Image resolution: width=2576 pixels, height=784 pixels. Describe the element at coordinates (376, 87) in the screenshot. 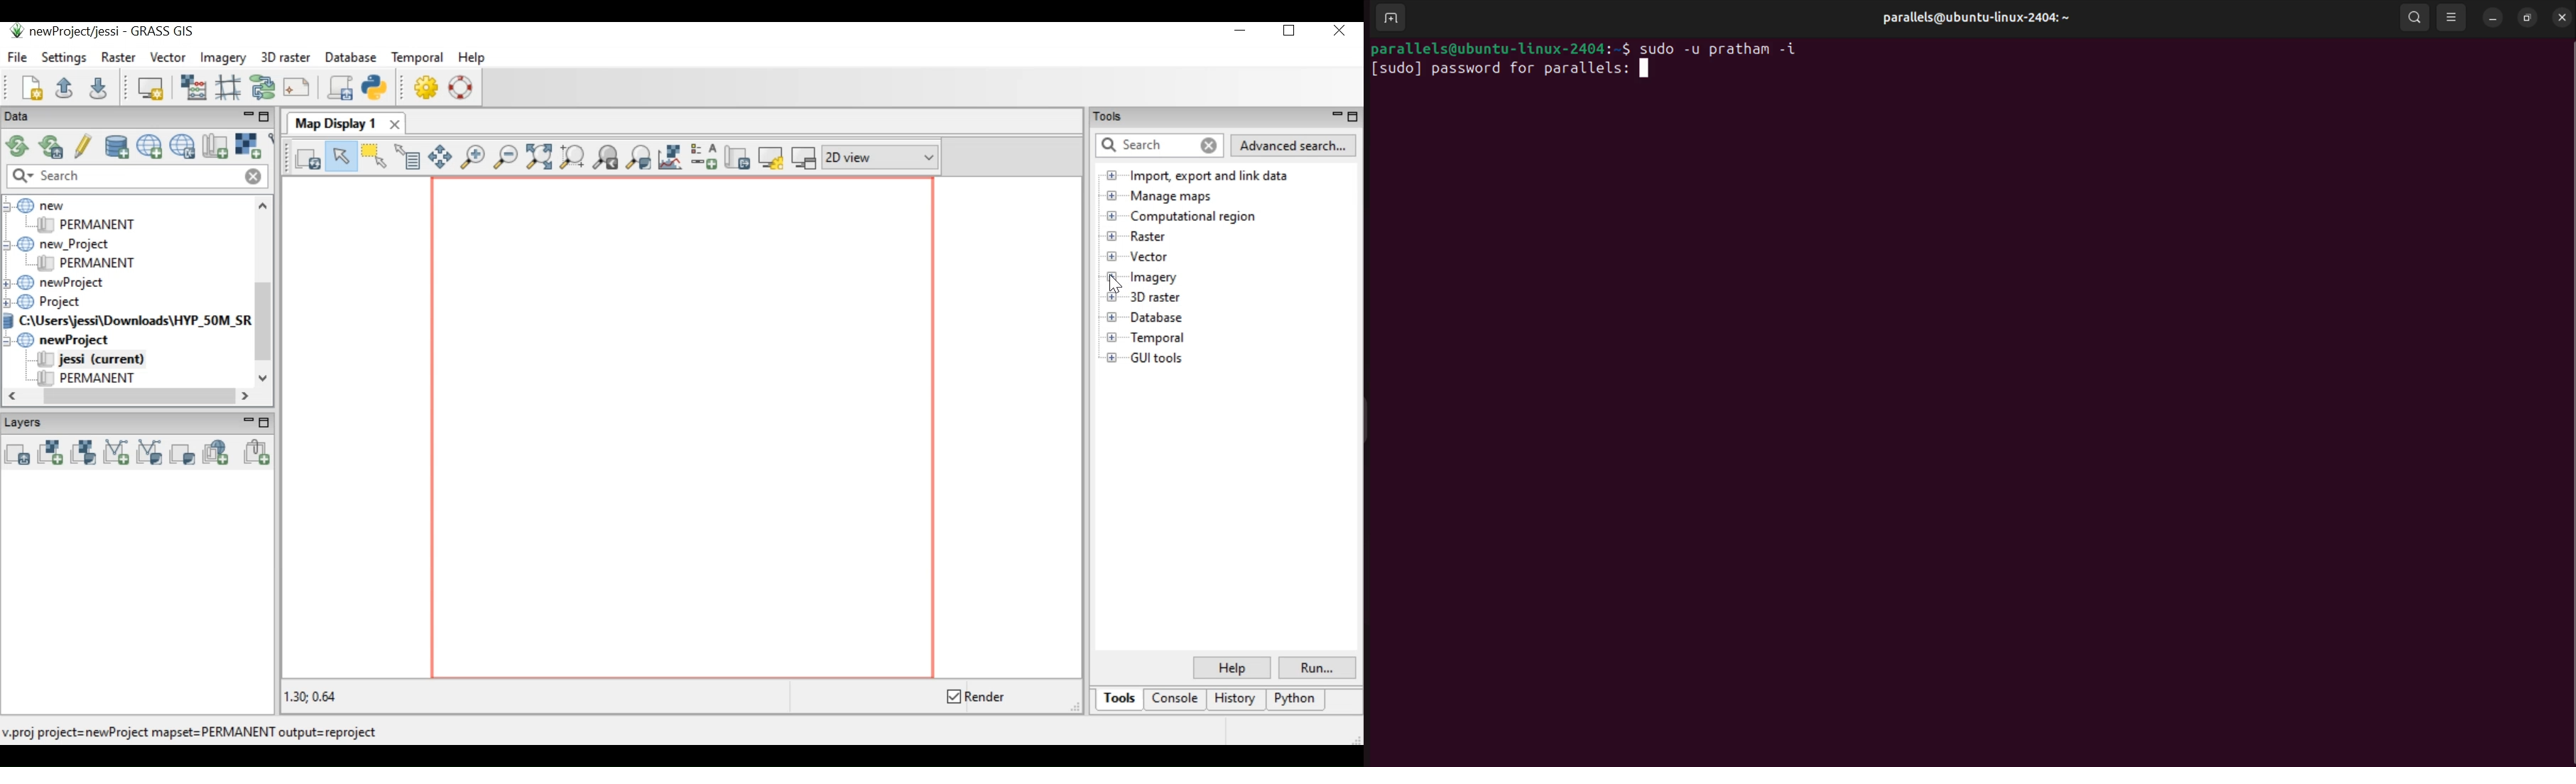

I see `Open a simple python code editor` at that location.